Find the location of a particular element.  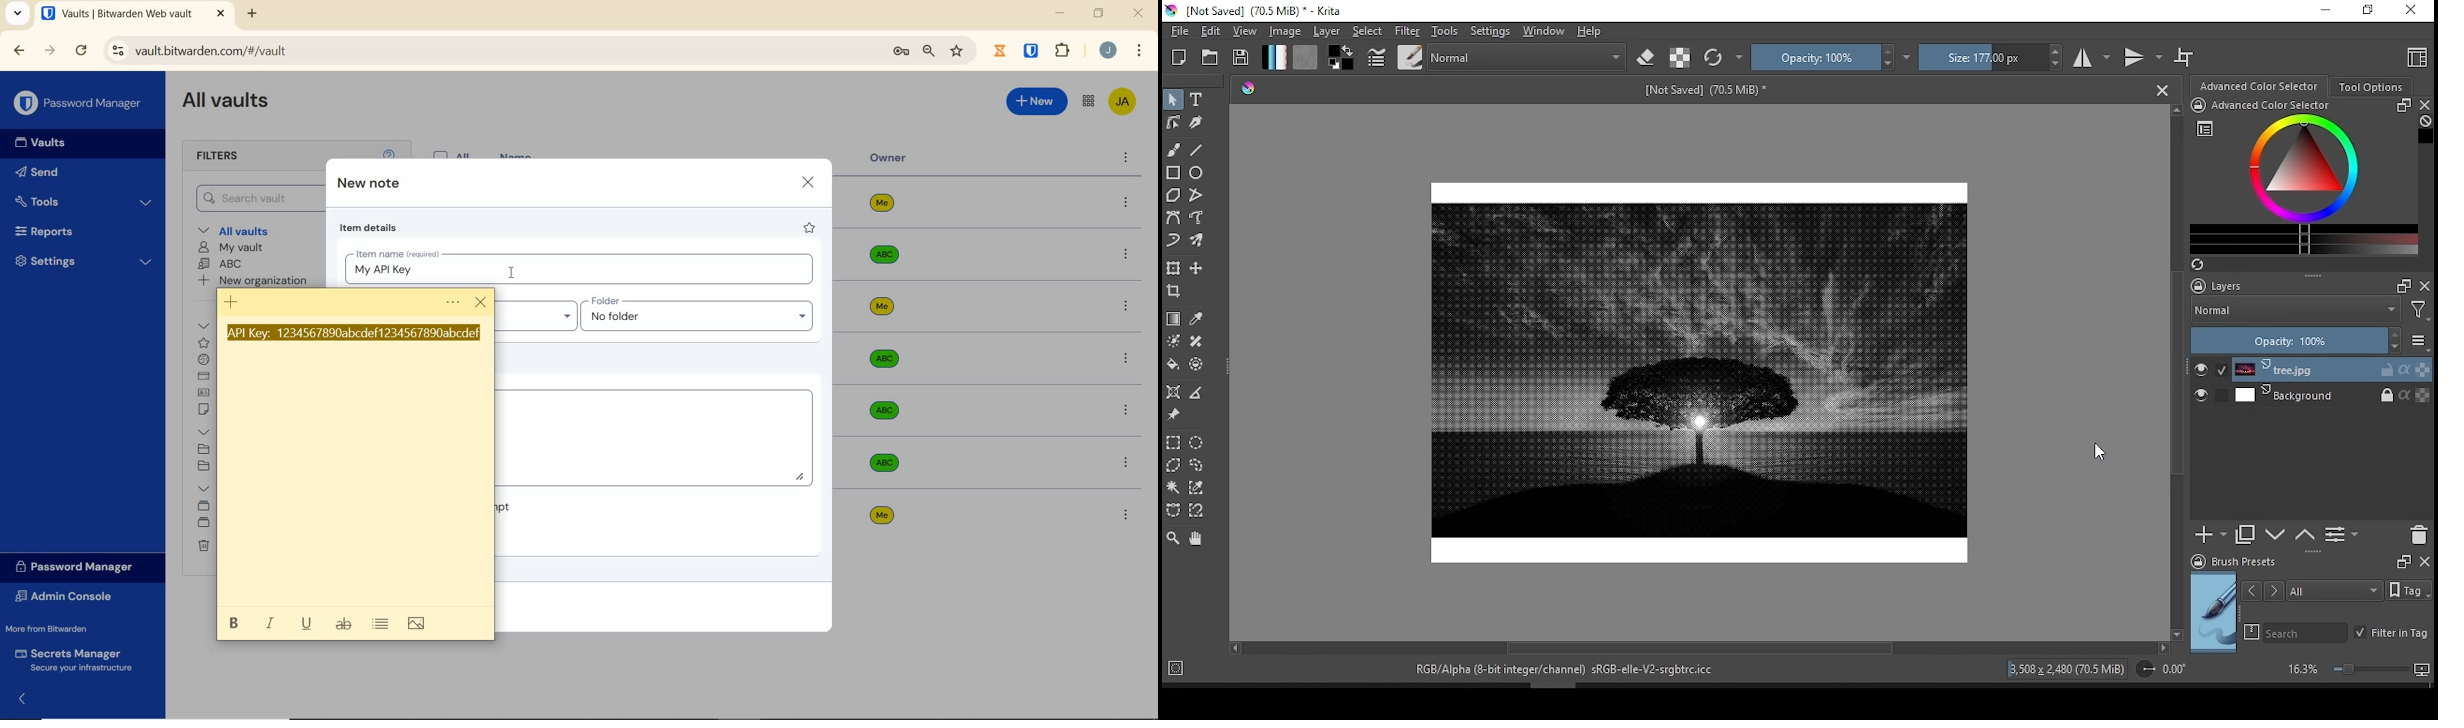

RESTORE is located at coordinates (1099, 15).